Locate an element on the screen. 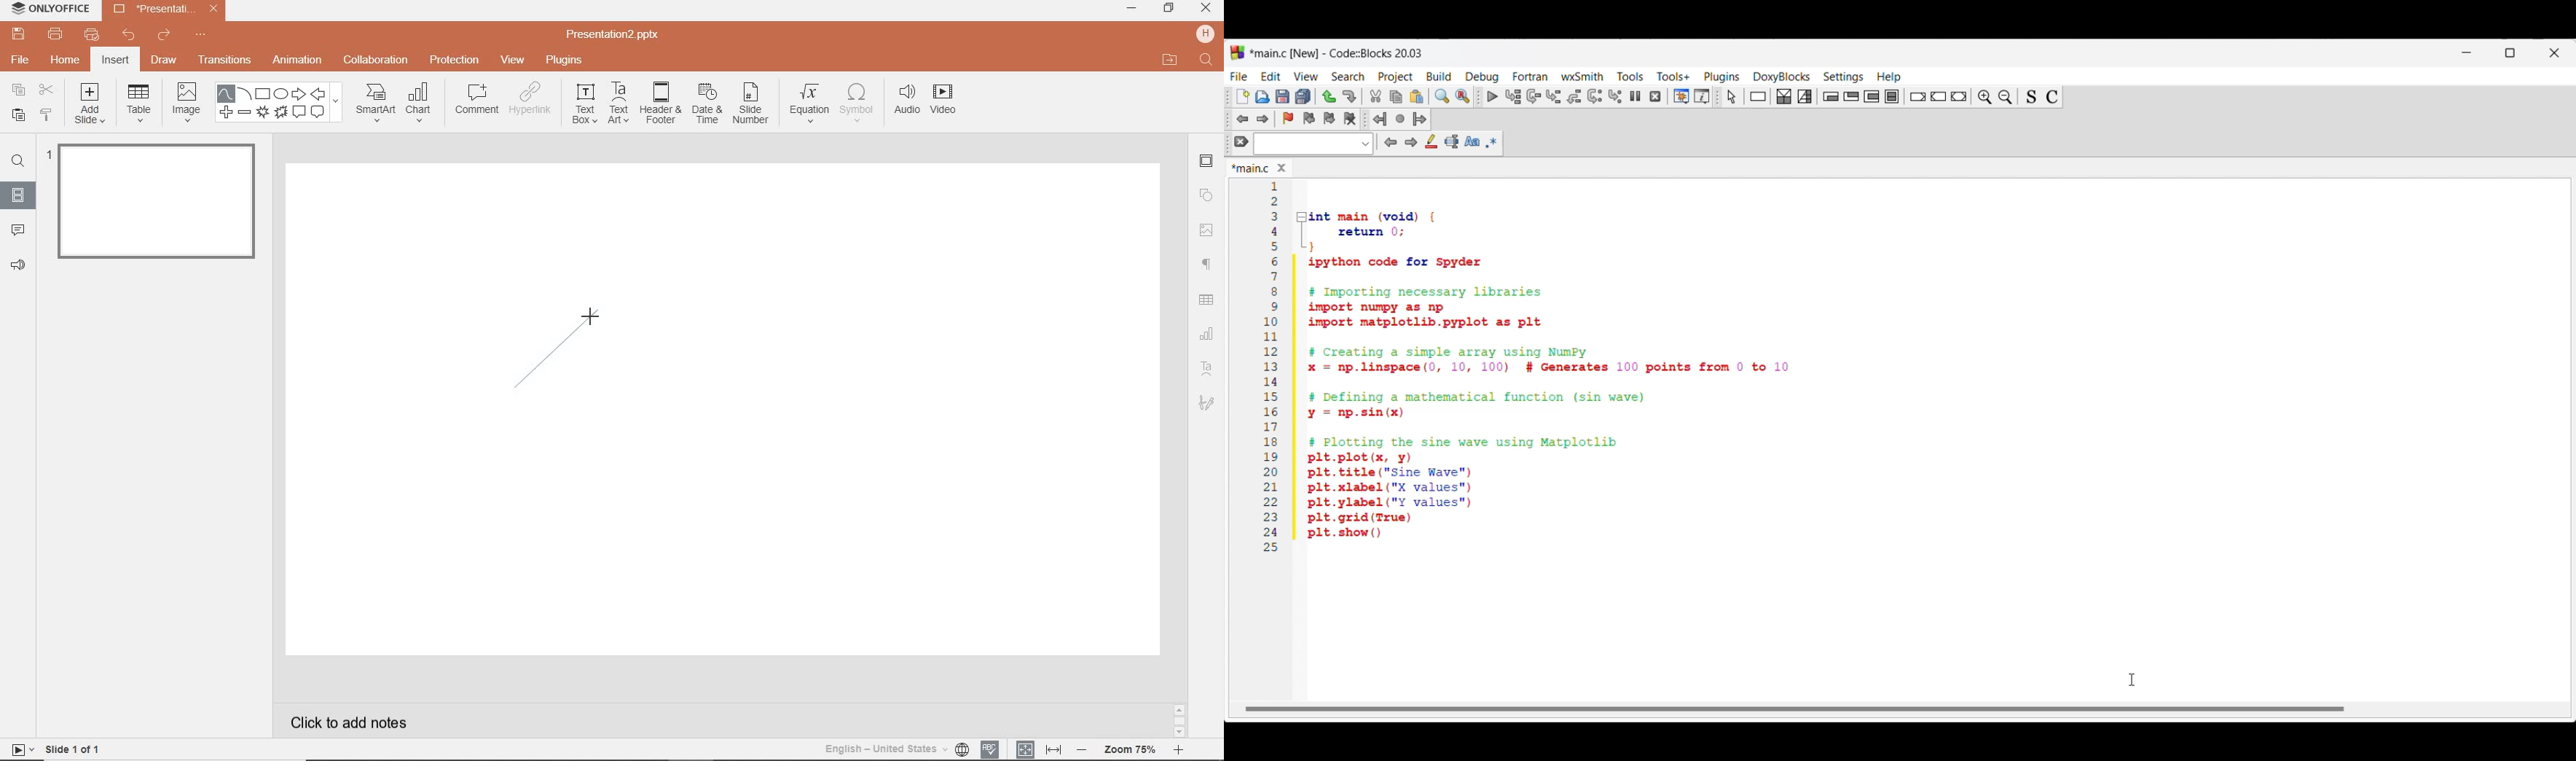  FEEDBACK & SUPPORT is located at coordinates (17, 265).